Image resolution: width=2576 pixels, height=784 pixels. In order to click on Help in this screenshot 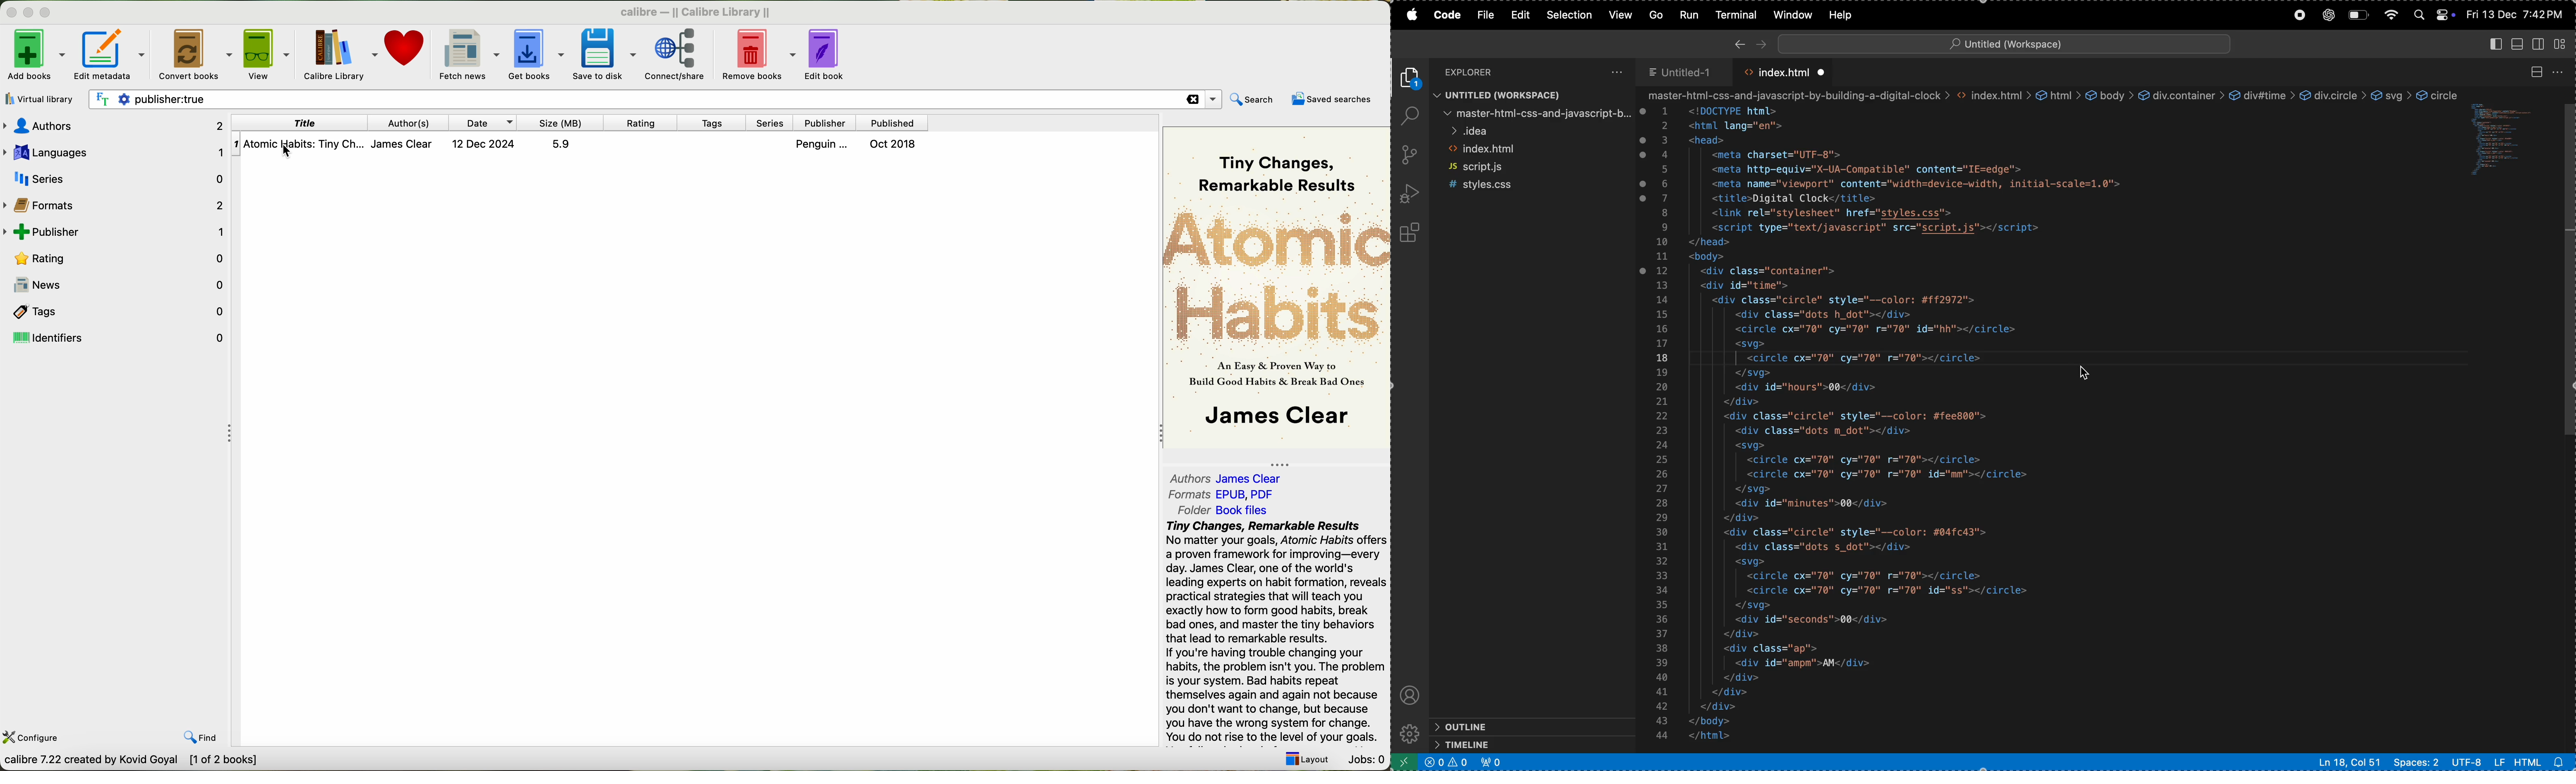, I will do `click(1840, 15)`.